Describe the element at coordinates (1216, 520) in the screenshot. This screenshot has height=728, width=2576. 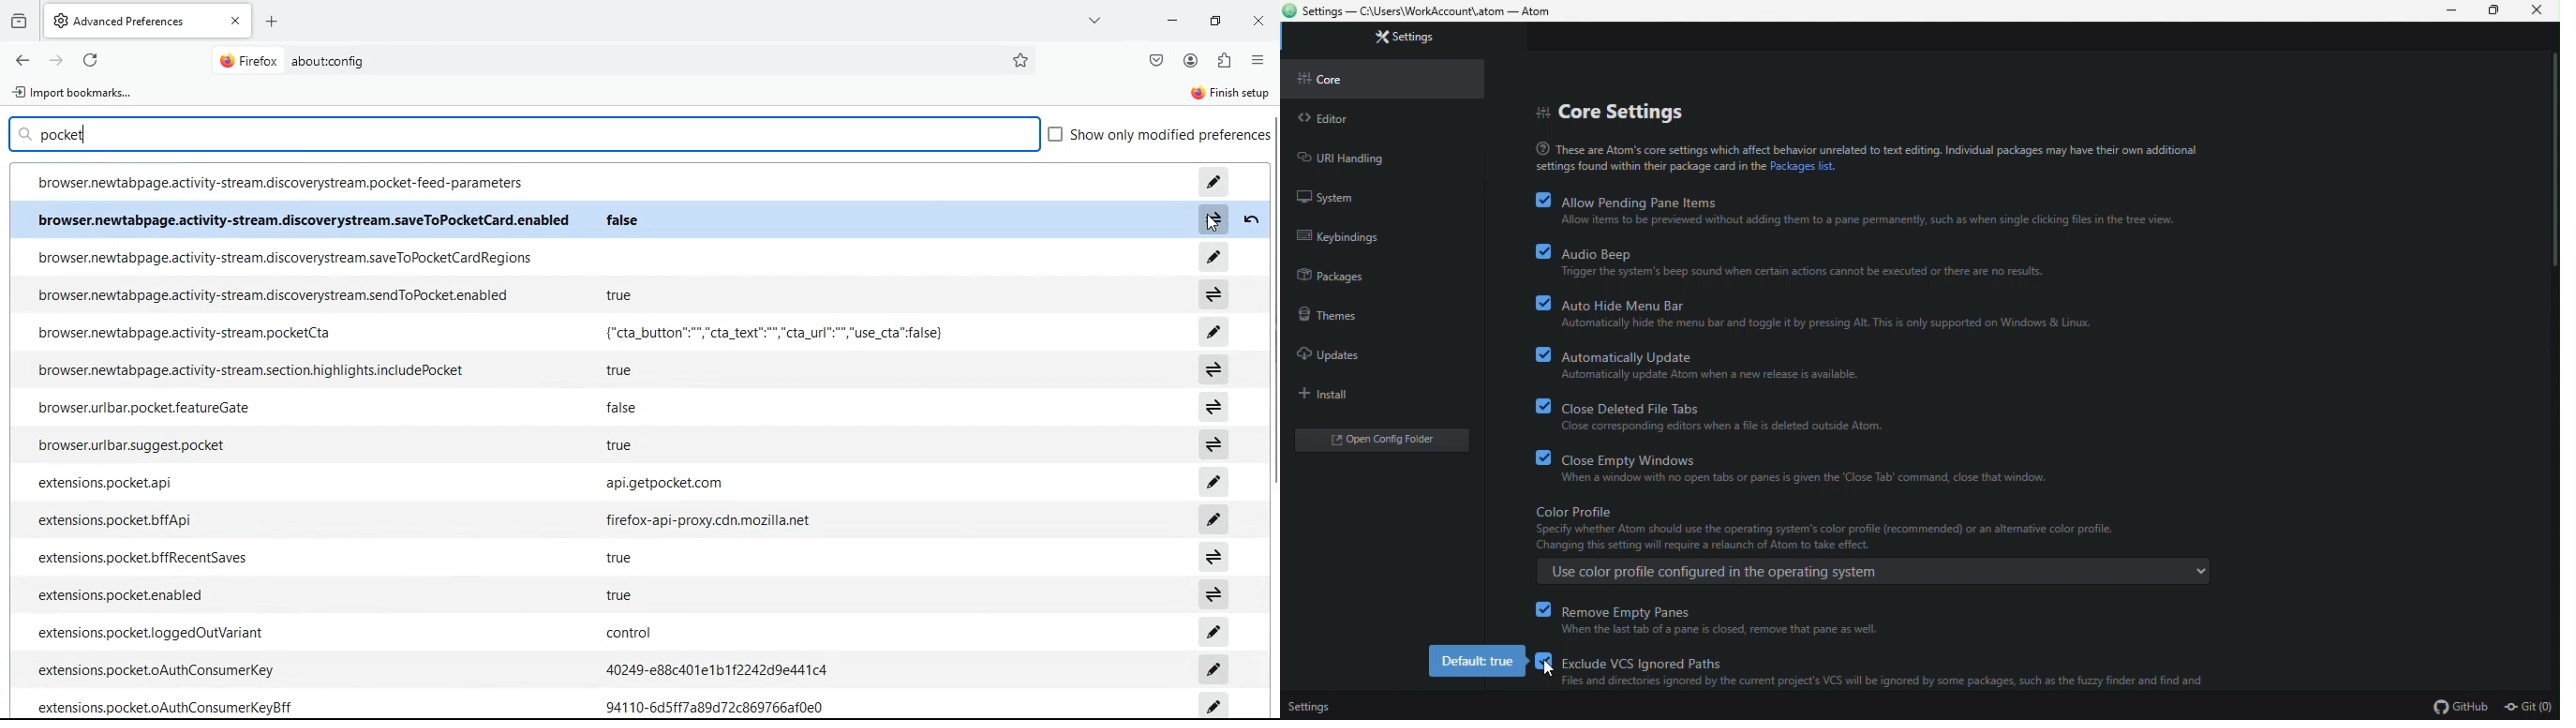
I see `edit` at that location.